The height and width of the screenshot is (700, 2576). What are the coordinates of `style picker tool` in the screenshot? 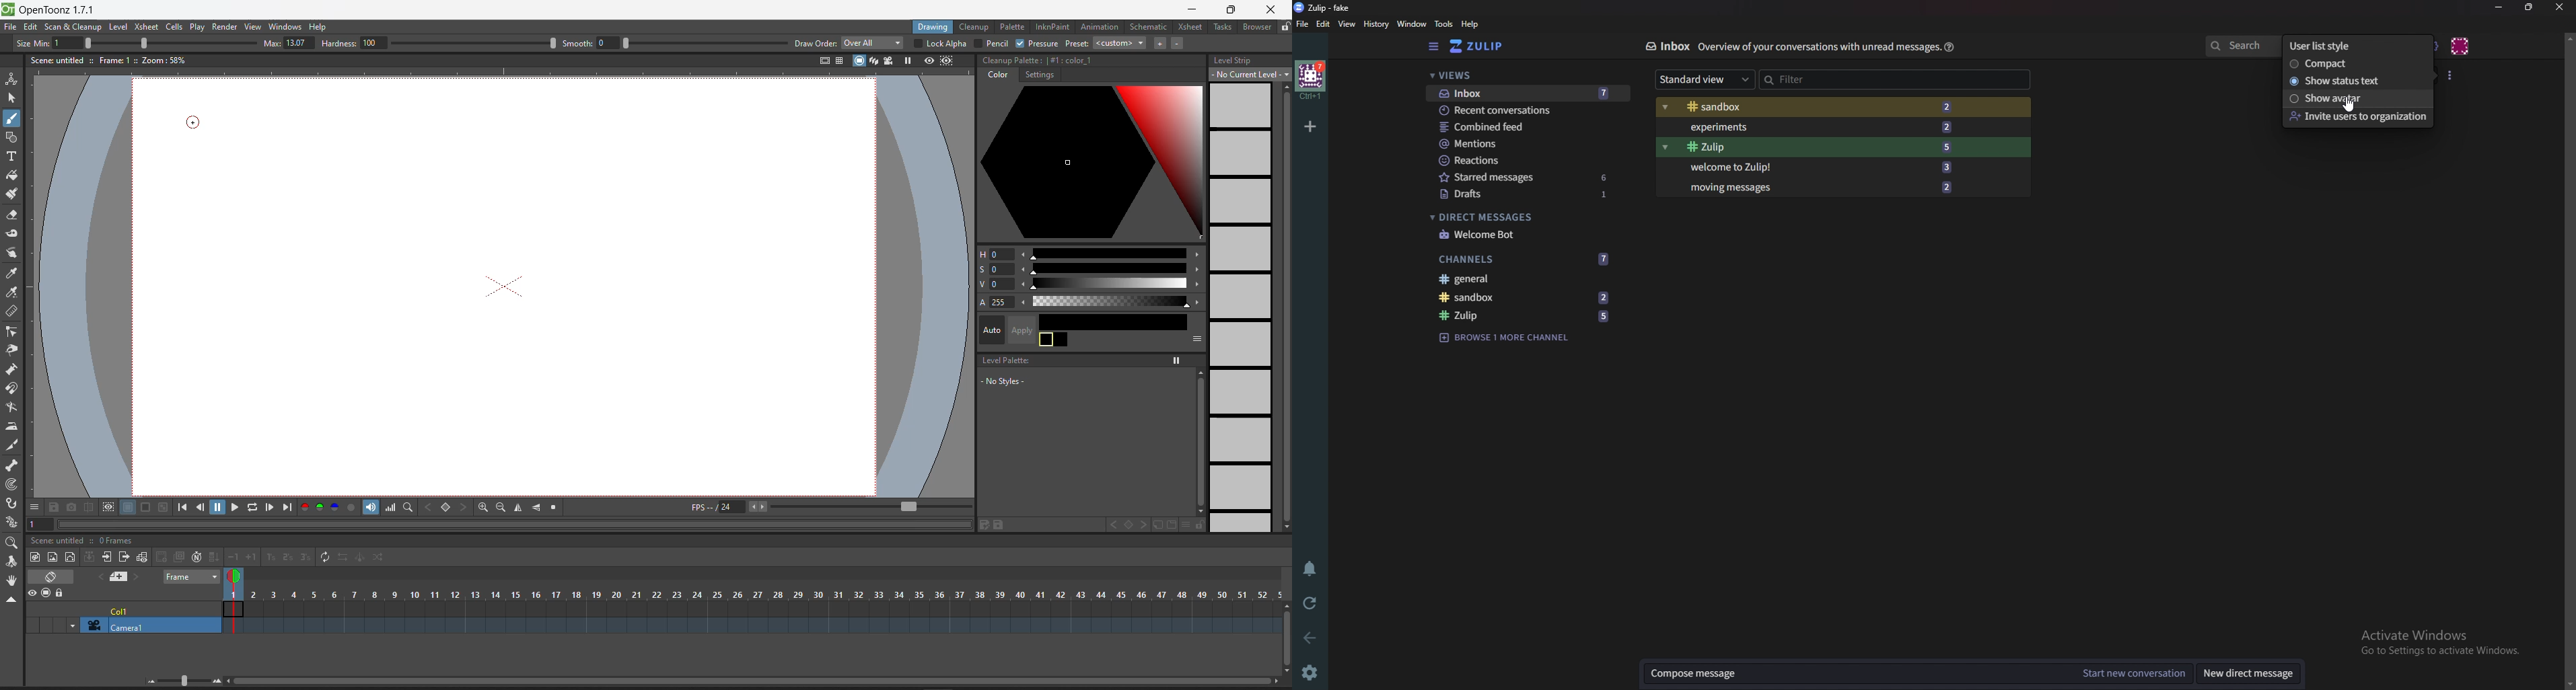 It's located at (13, 274).